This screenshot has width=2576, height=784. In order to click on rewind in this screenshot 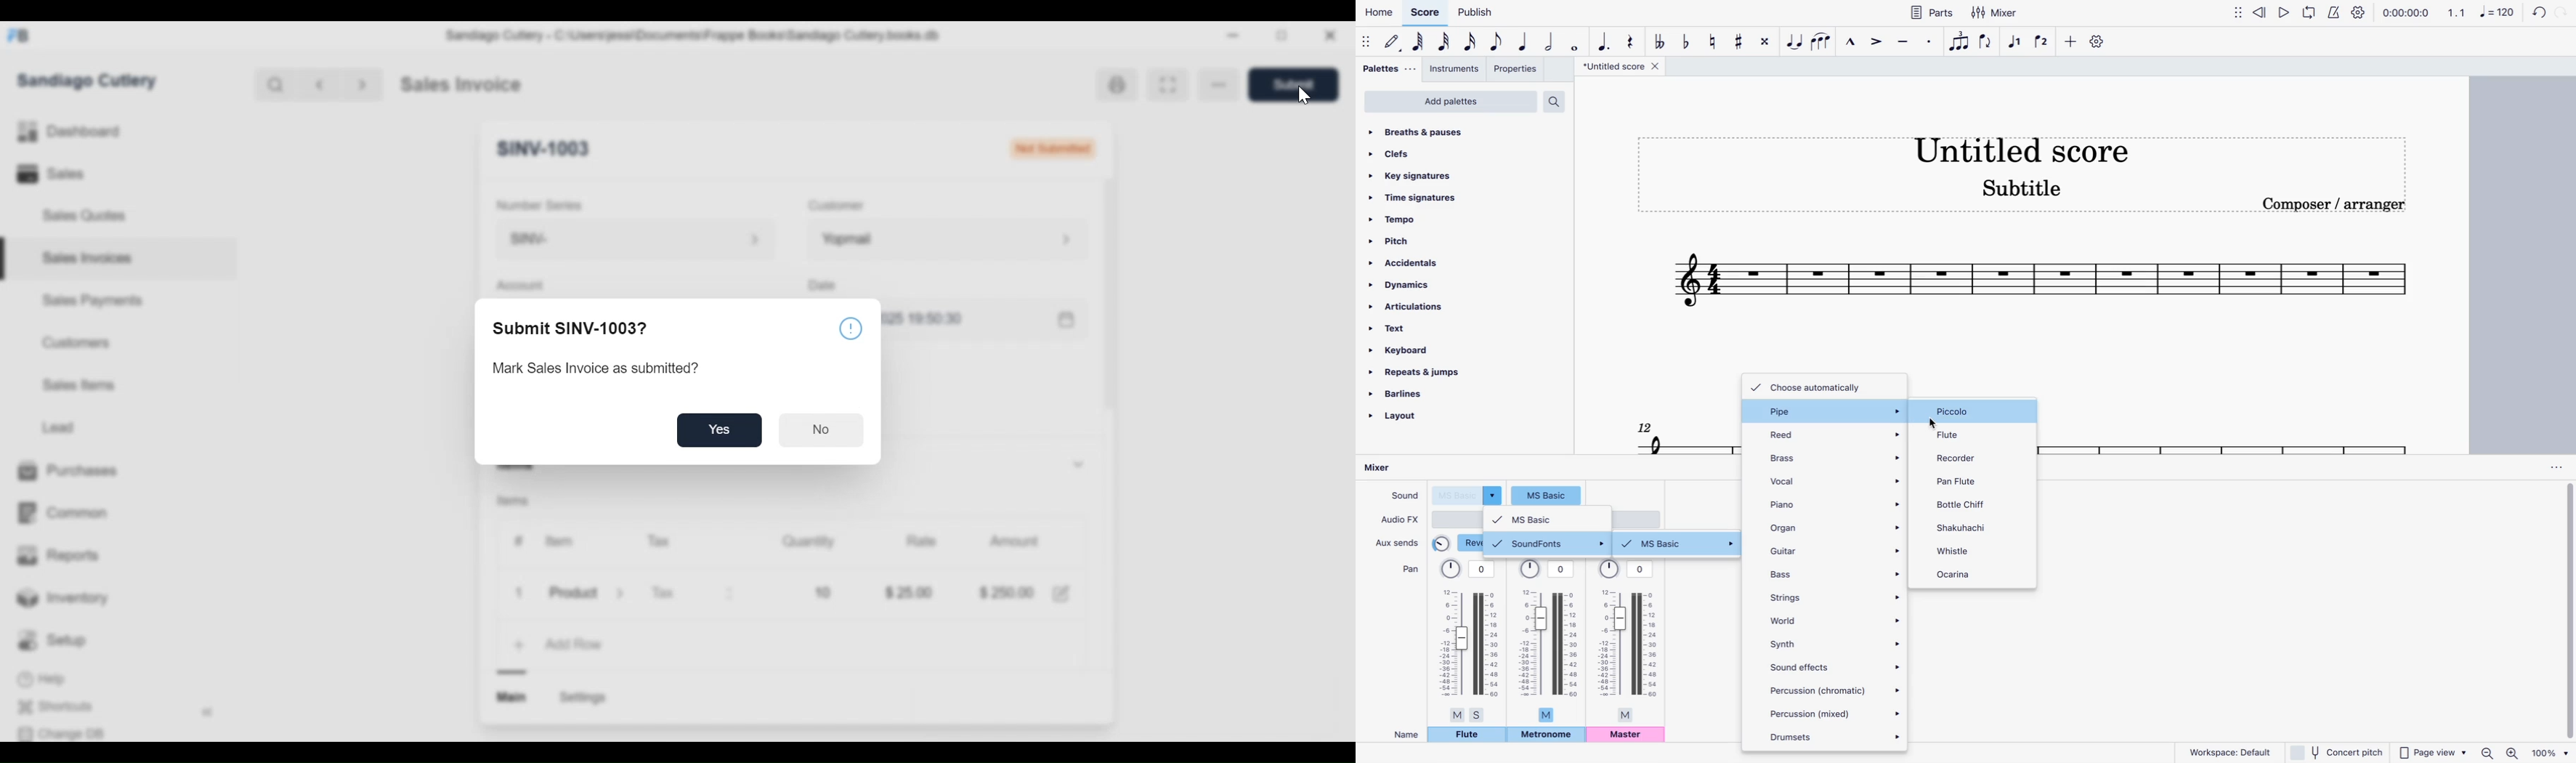, I will do `click(2261, 11)`.